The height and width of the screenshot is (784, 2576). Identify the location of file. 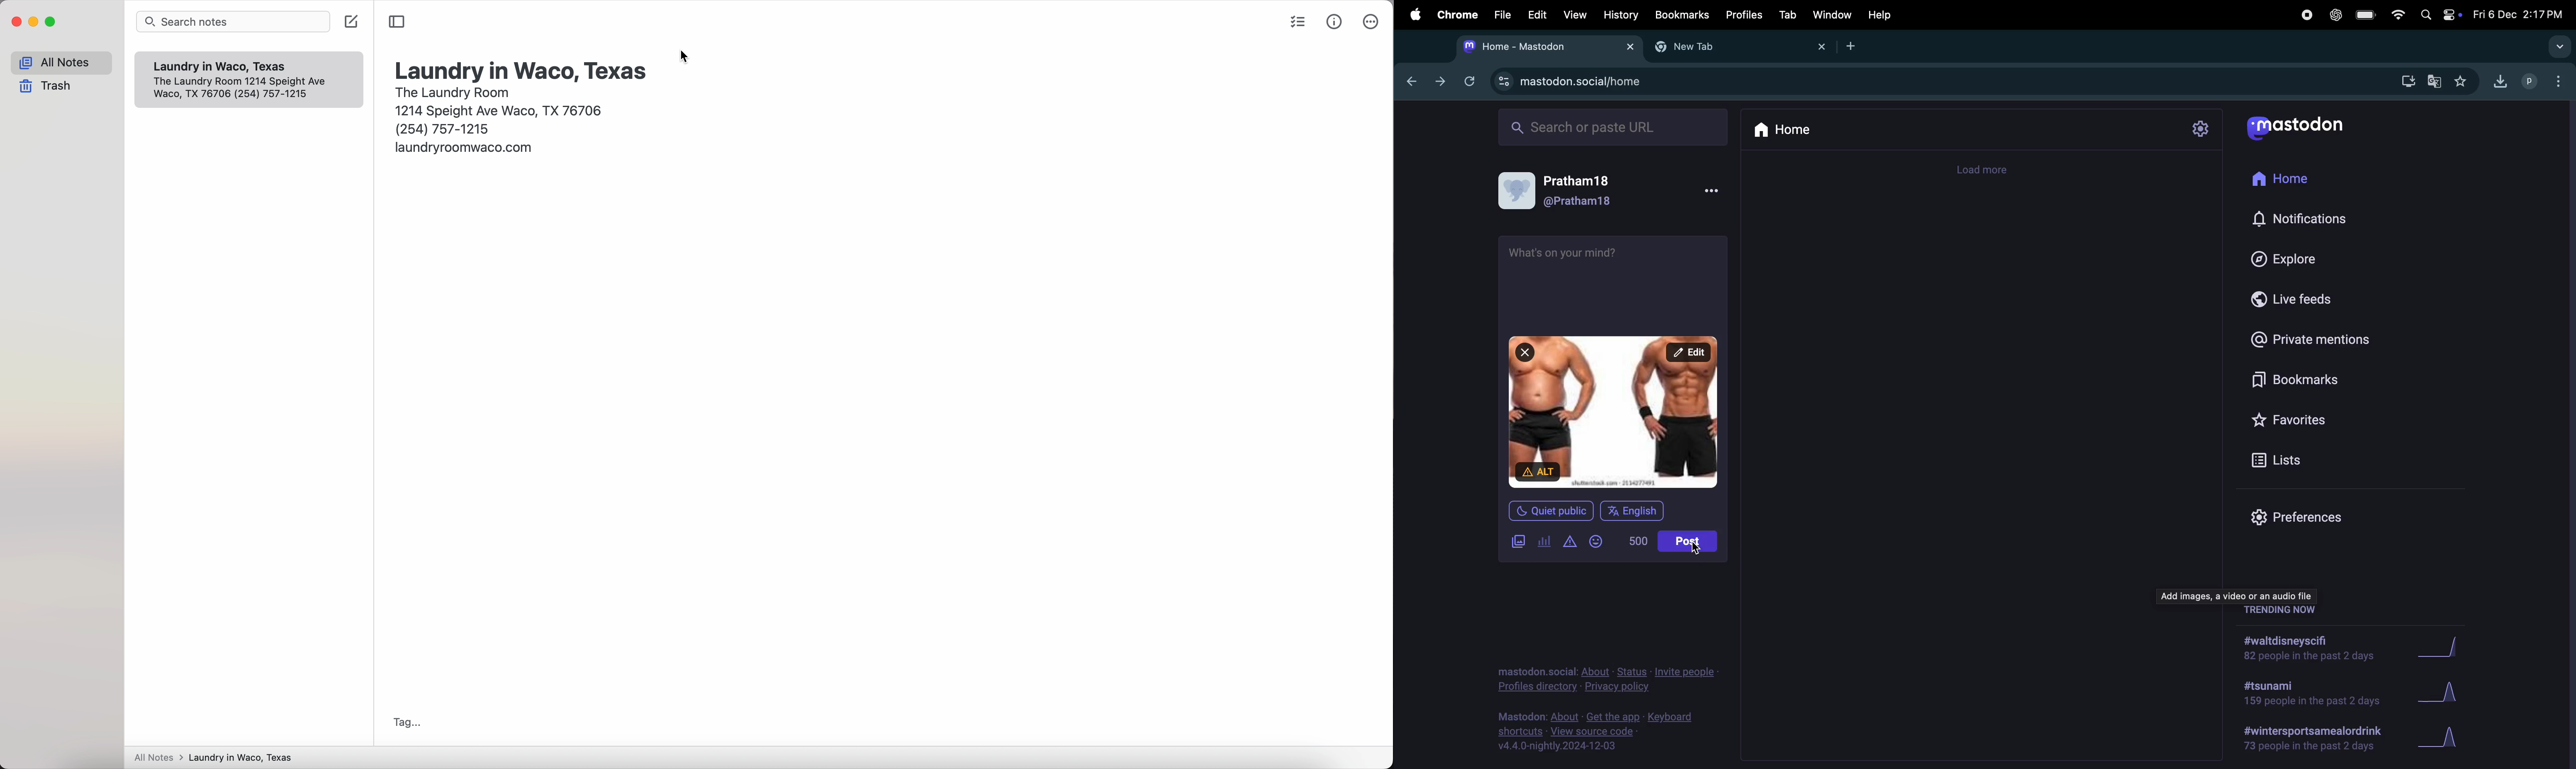
(1503, 15).